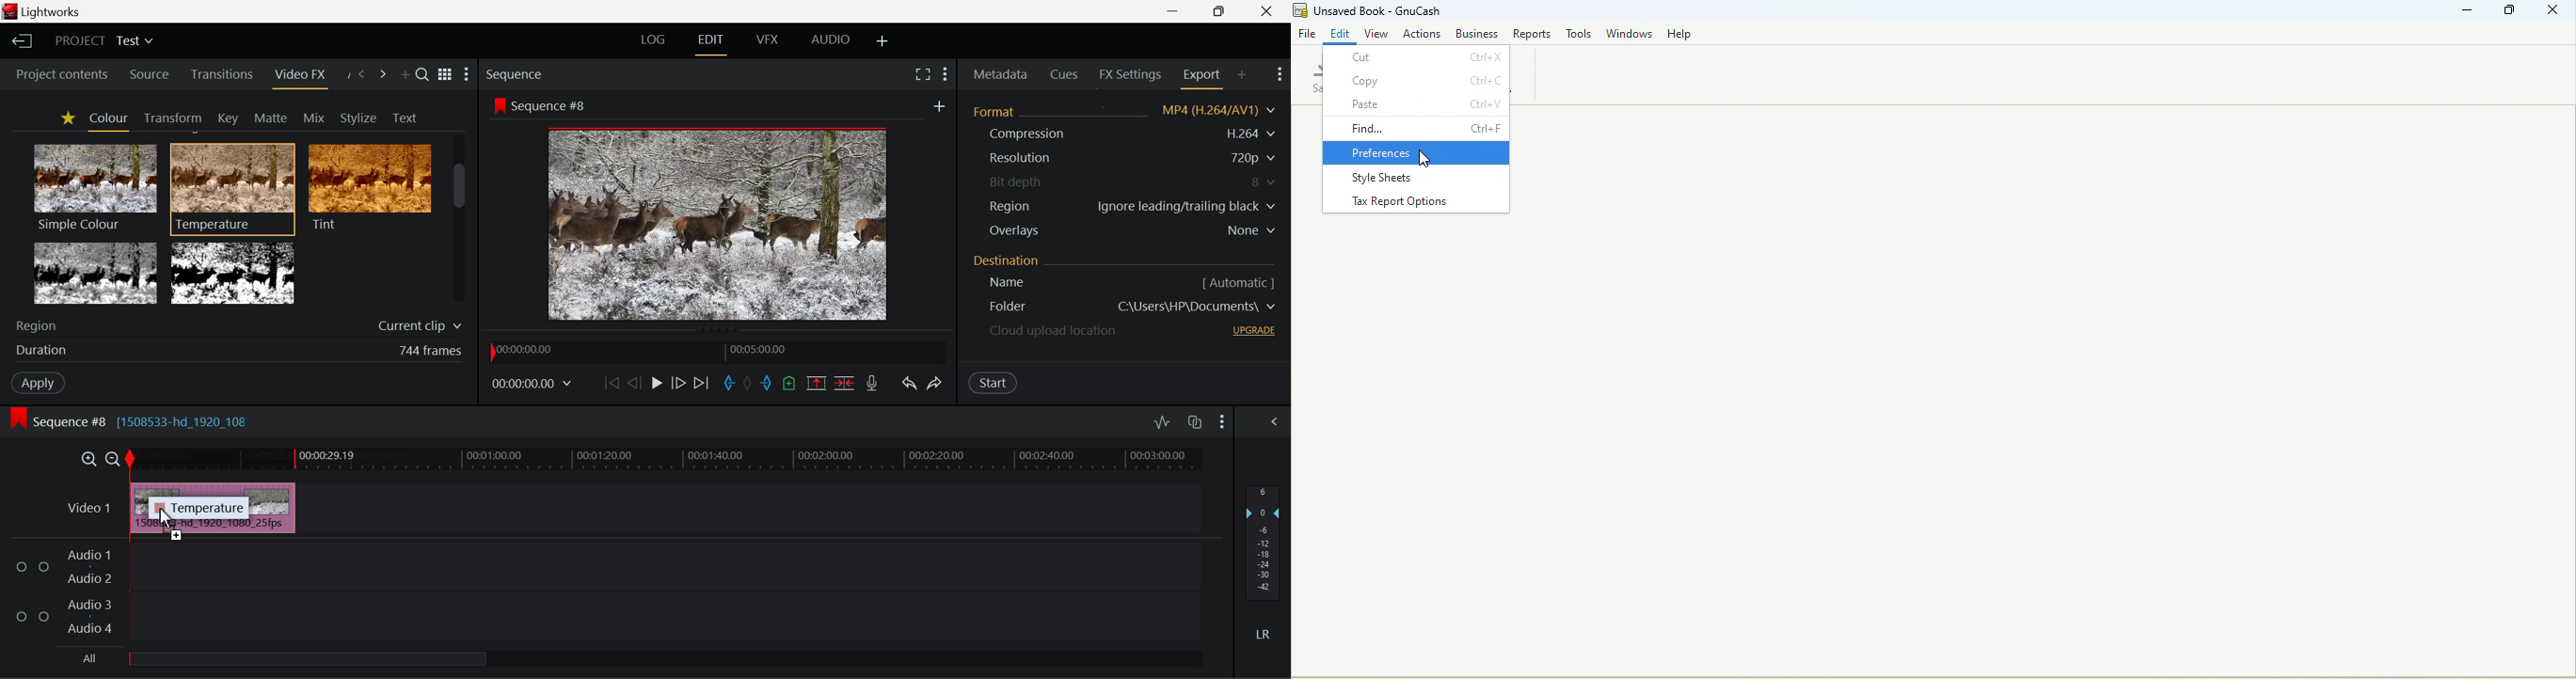  I want to click on Cues, so click(1065, 73).